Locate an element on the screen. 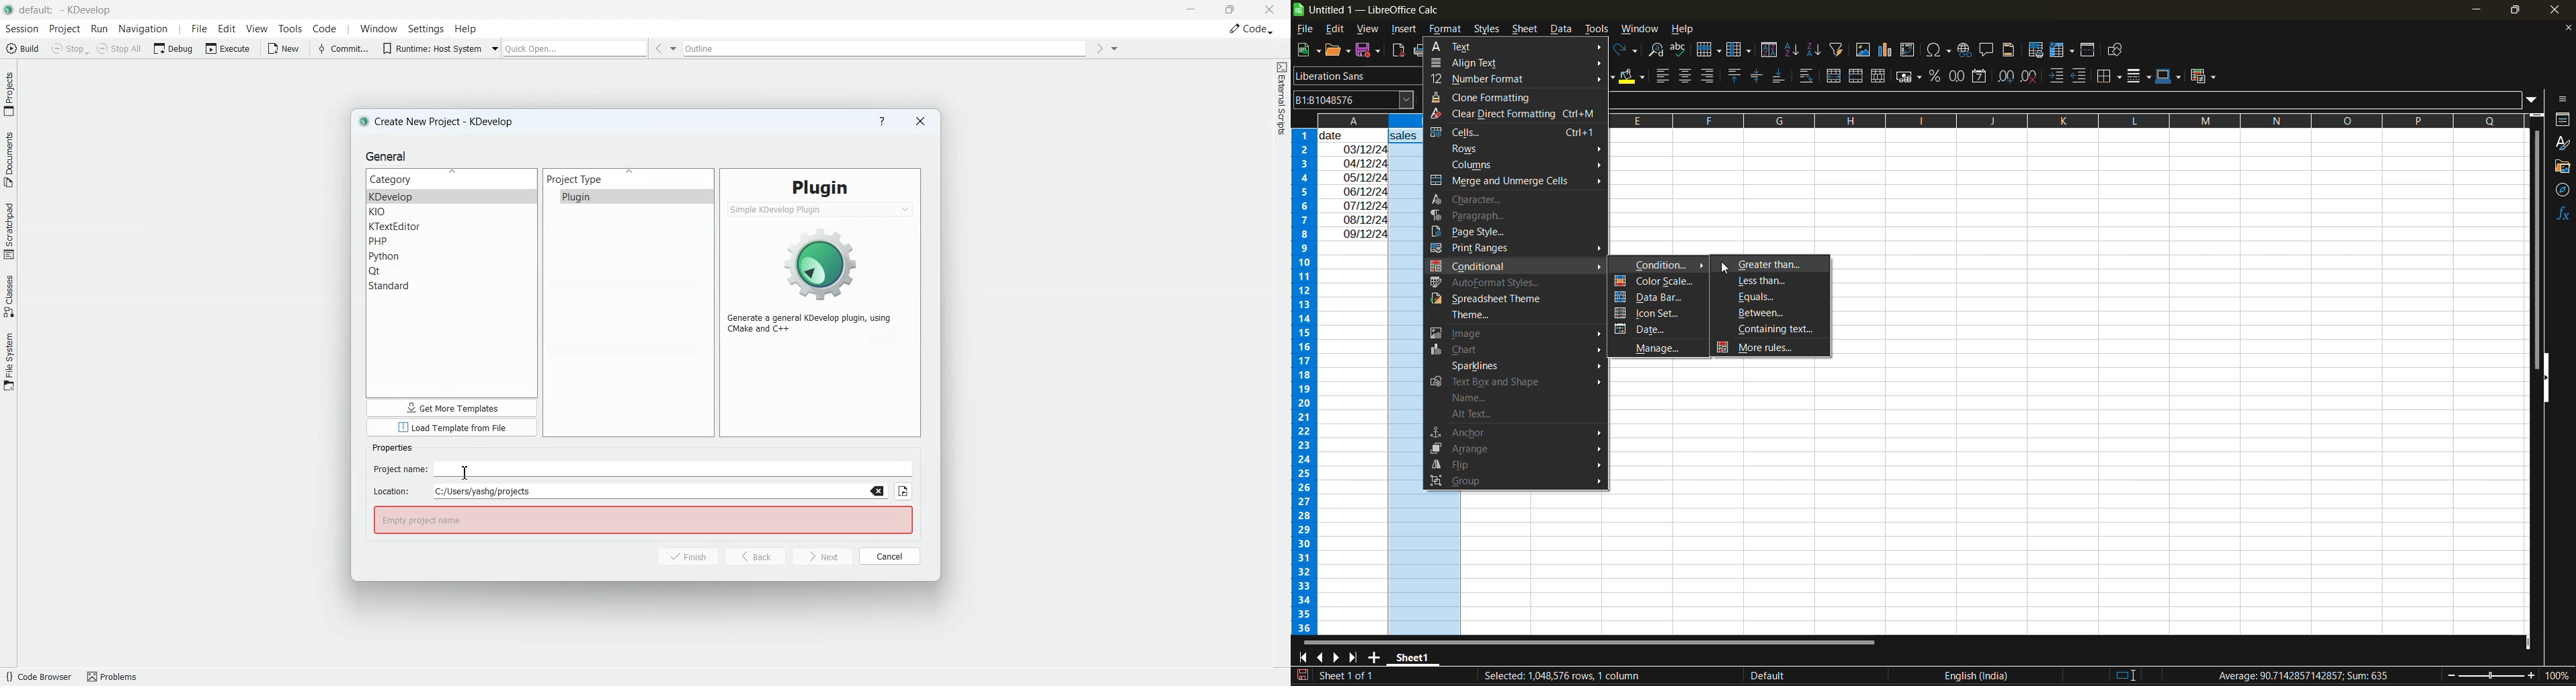 This screenshot has width=2576, height=700. font name is located at coordinates (1359, 78).